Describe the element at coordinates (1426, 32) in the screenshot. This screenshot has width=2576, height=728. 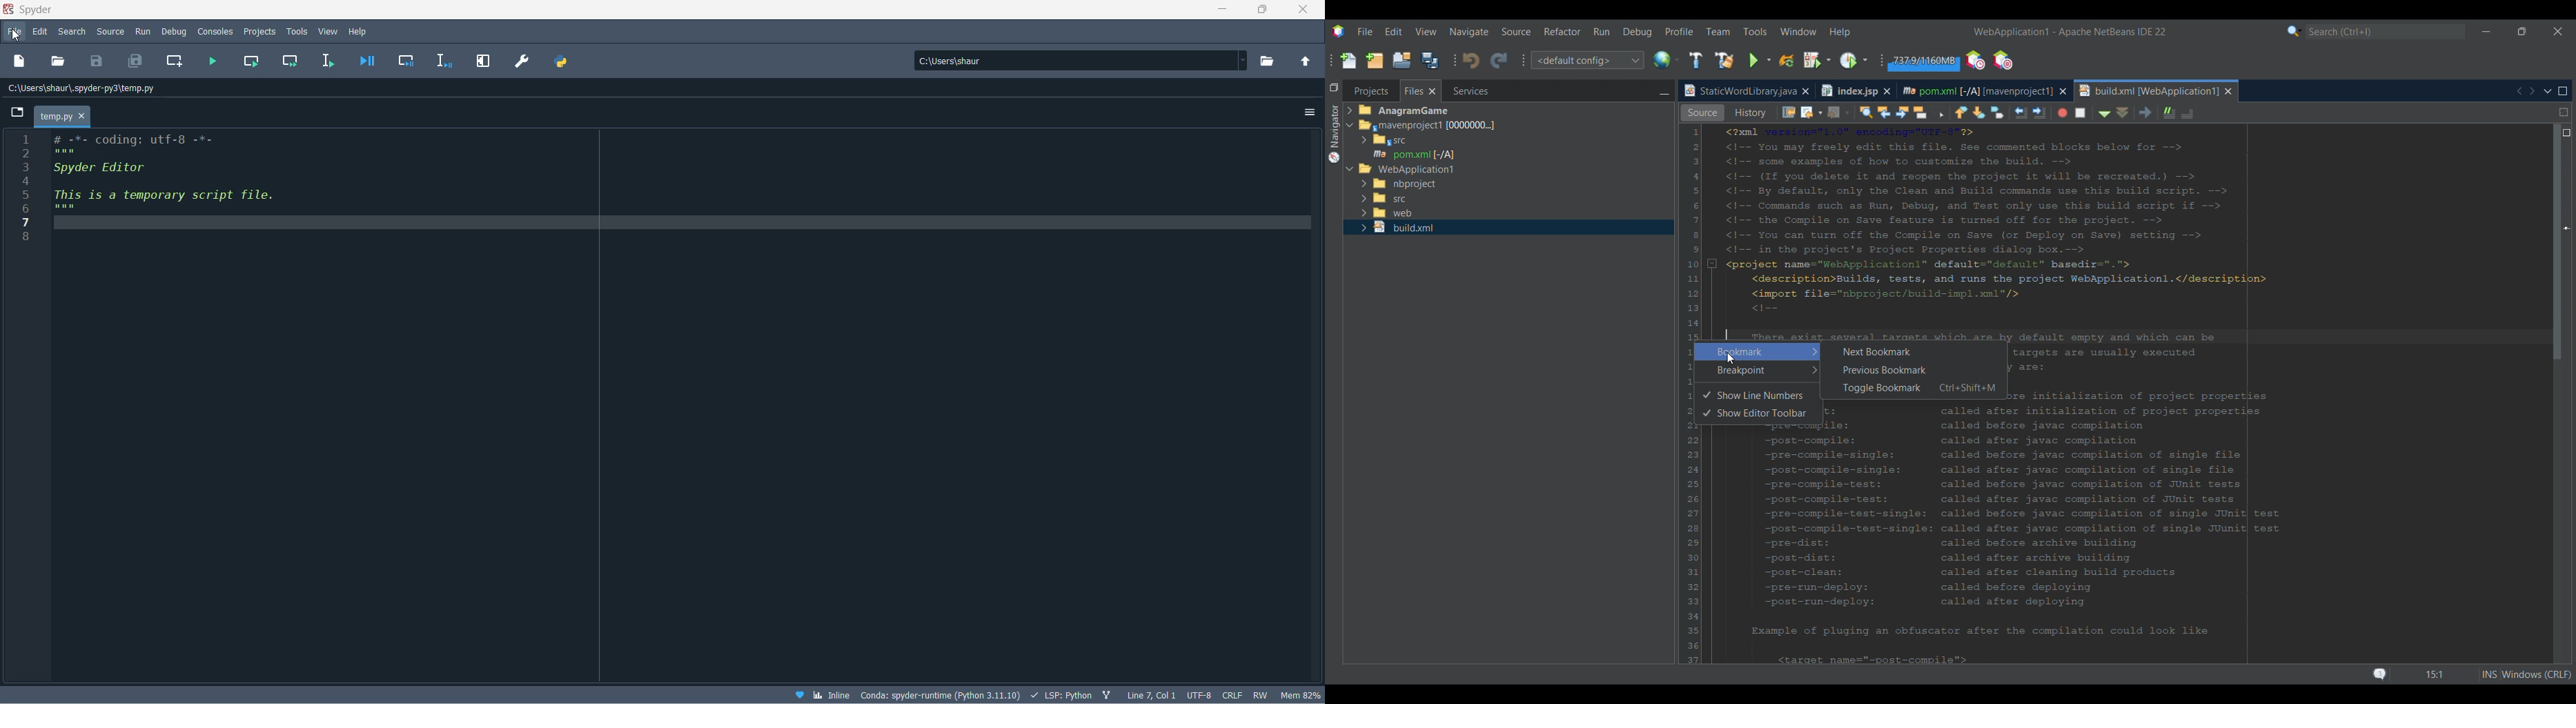
I see `View menu` at that location.